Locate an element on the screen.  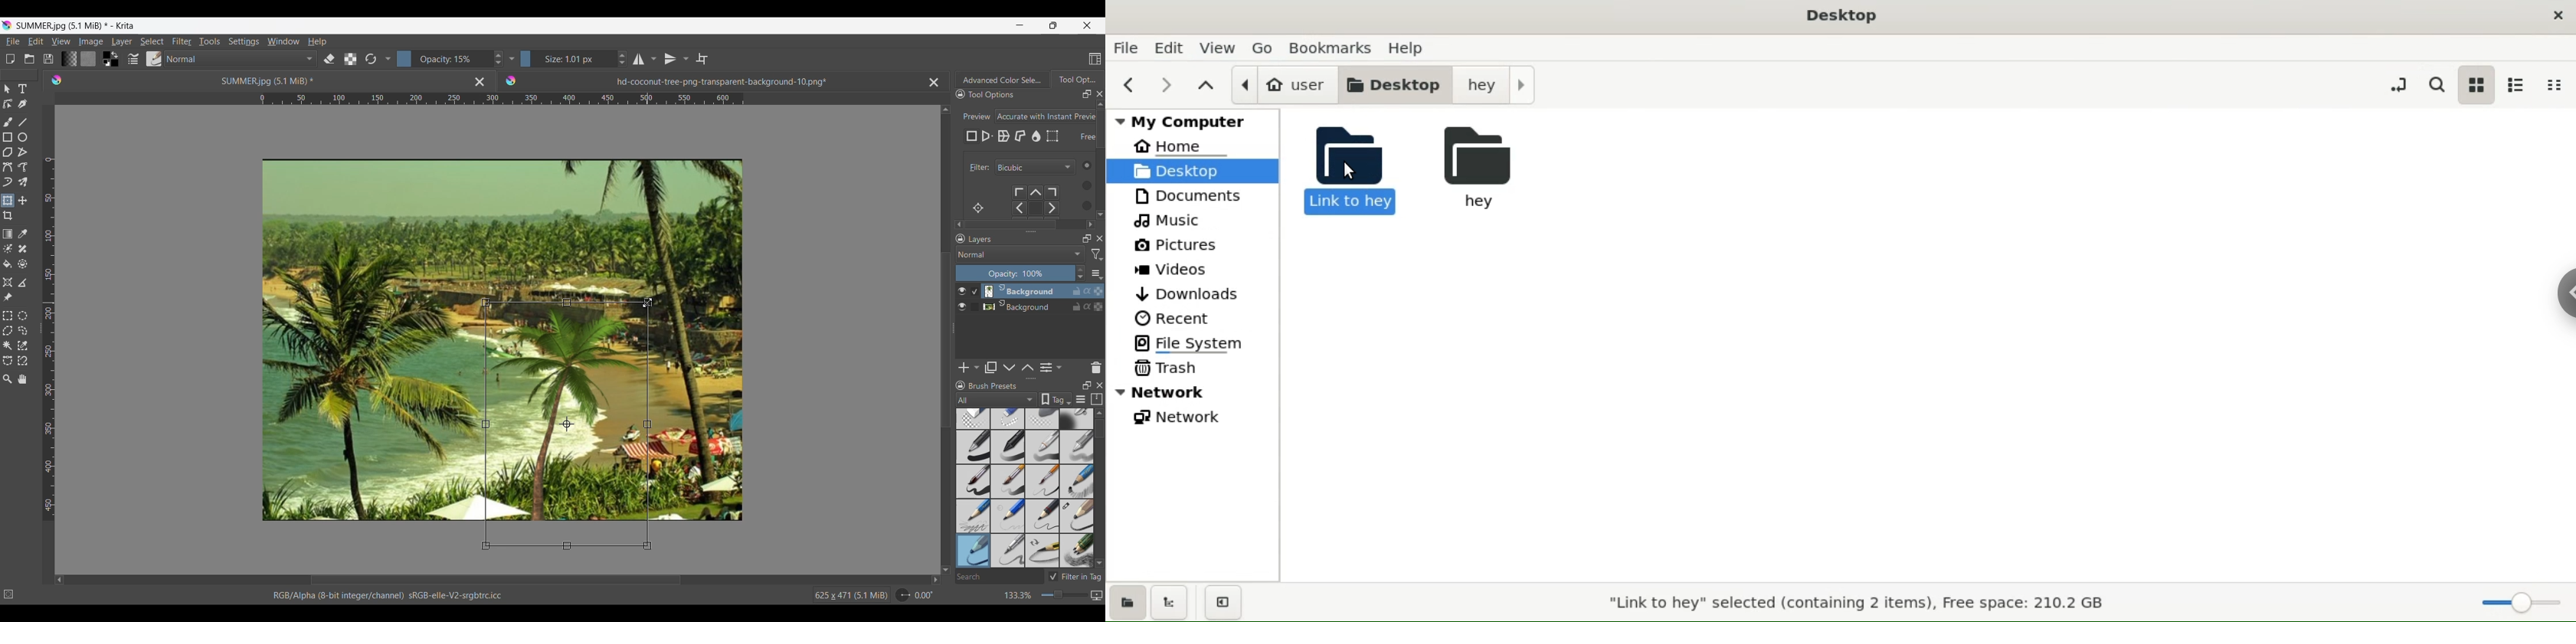
Down is located at coordinates (1099, 563).